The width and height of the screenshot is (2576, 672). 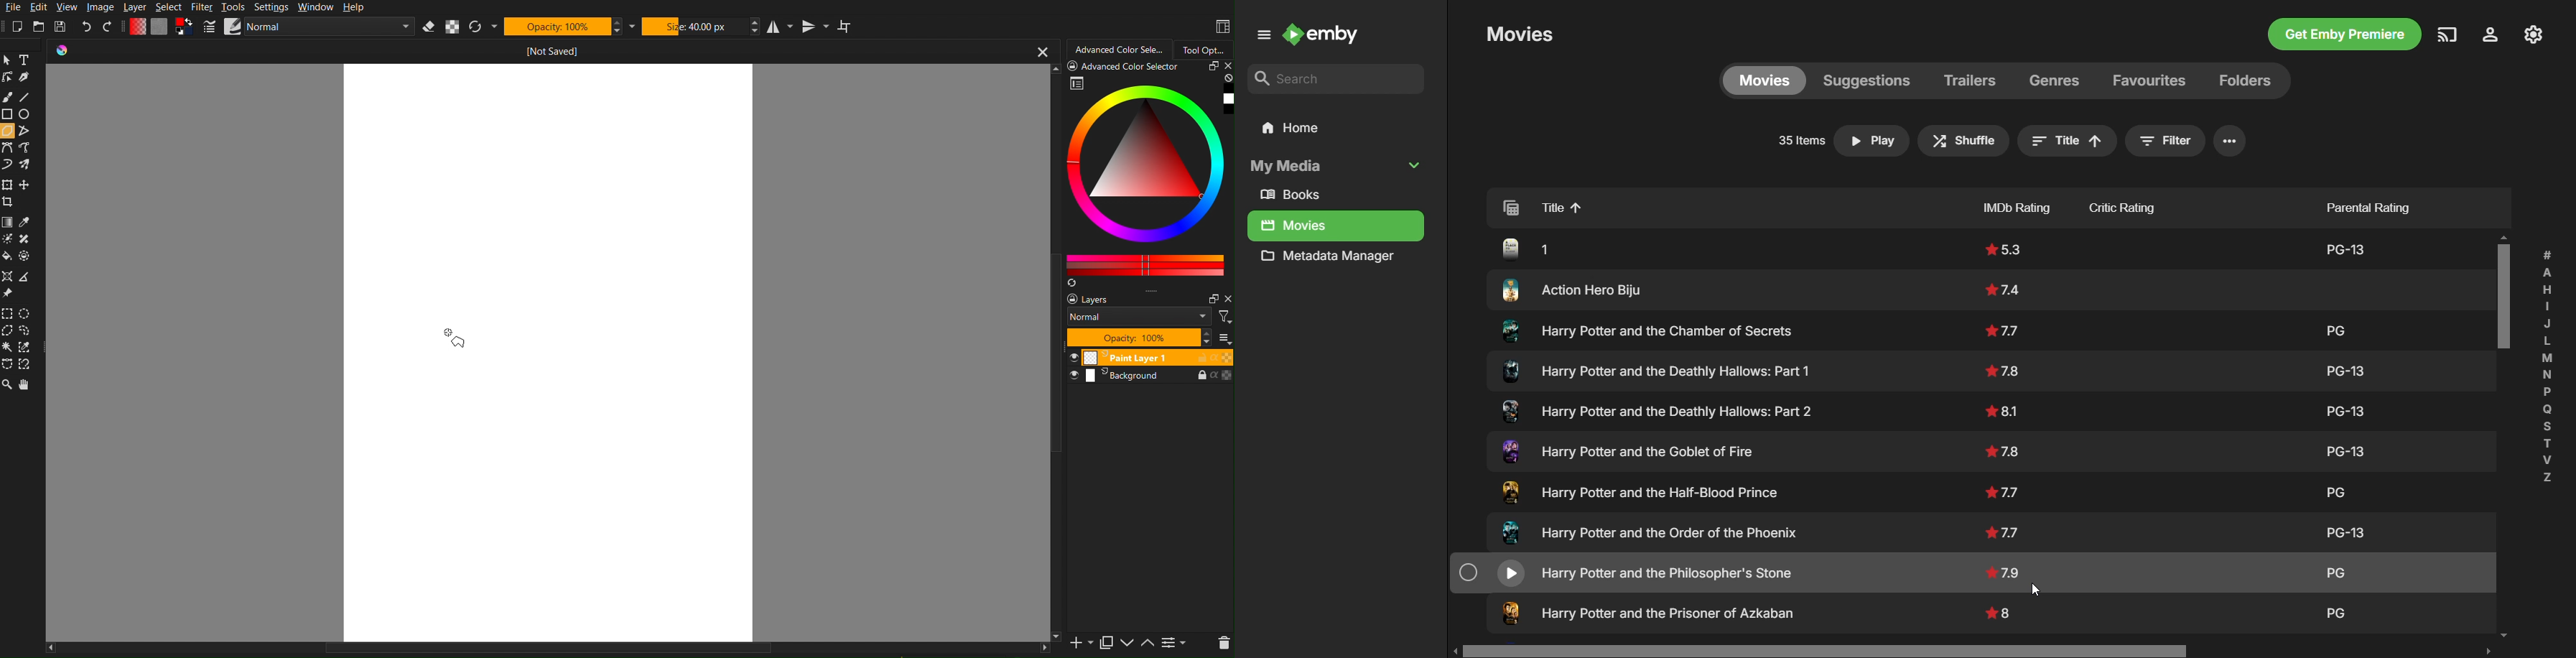 I want to click on Alpha, so click(x=453, y=27).